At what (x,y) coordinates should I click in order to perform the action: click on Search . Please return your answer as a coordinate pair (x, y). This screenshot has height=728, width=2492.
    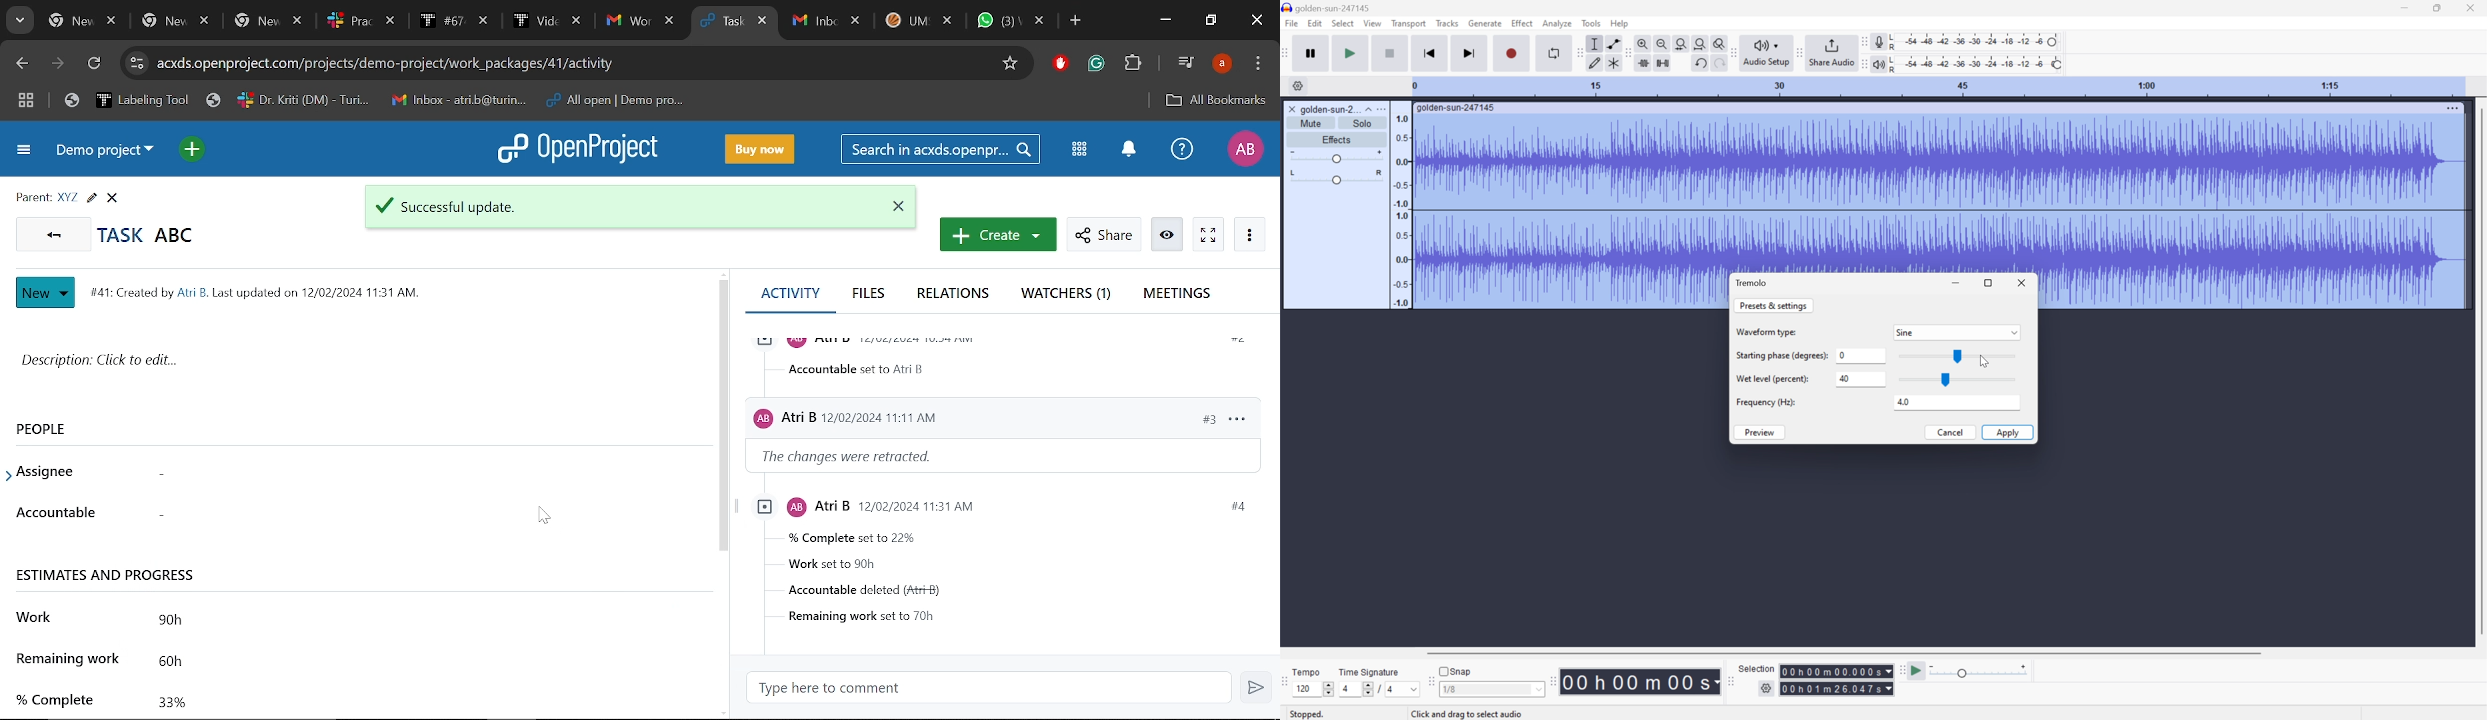
    Looking at the image, I should click on (943, 149).